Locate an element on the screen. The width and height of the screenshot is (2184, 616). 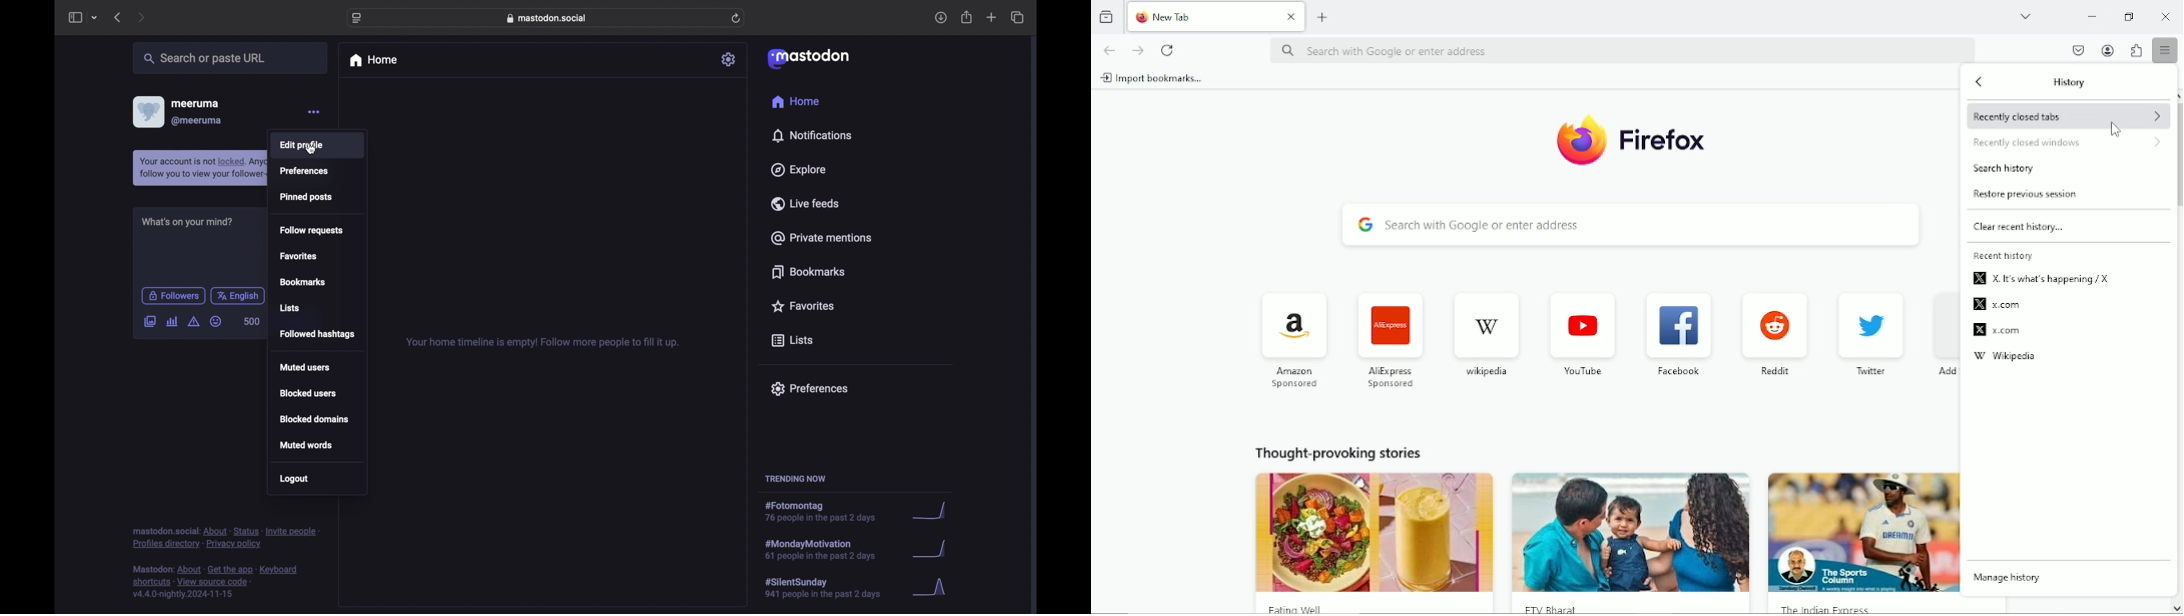
New Tab is located at coordinates (1204, 16).